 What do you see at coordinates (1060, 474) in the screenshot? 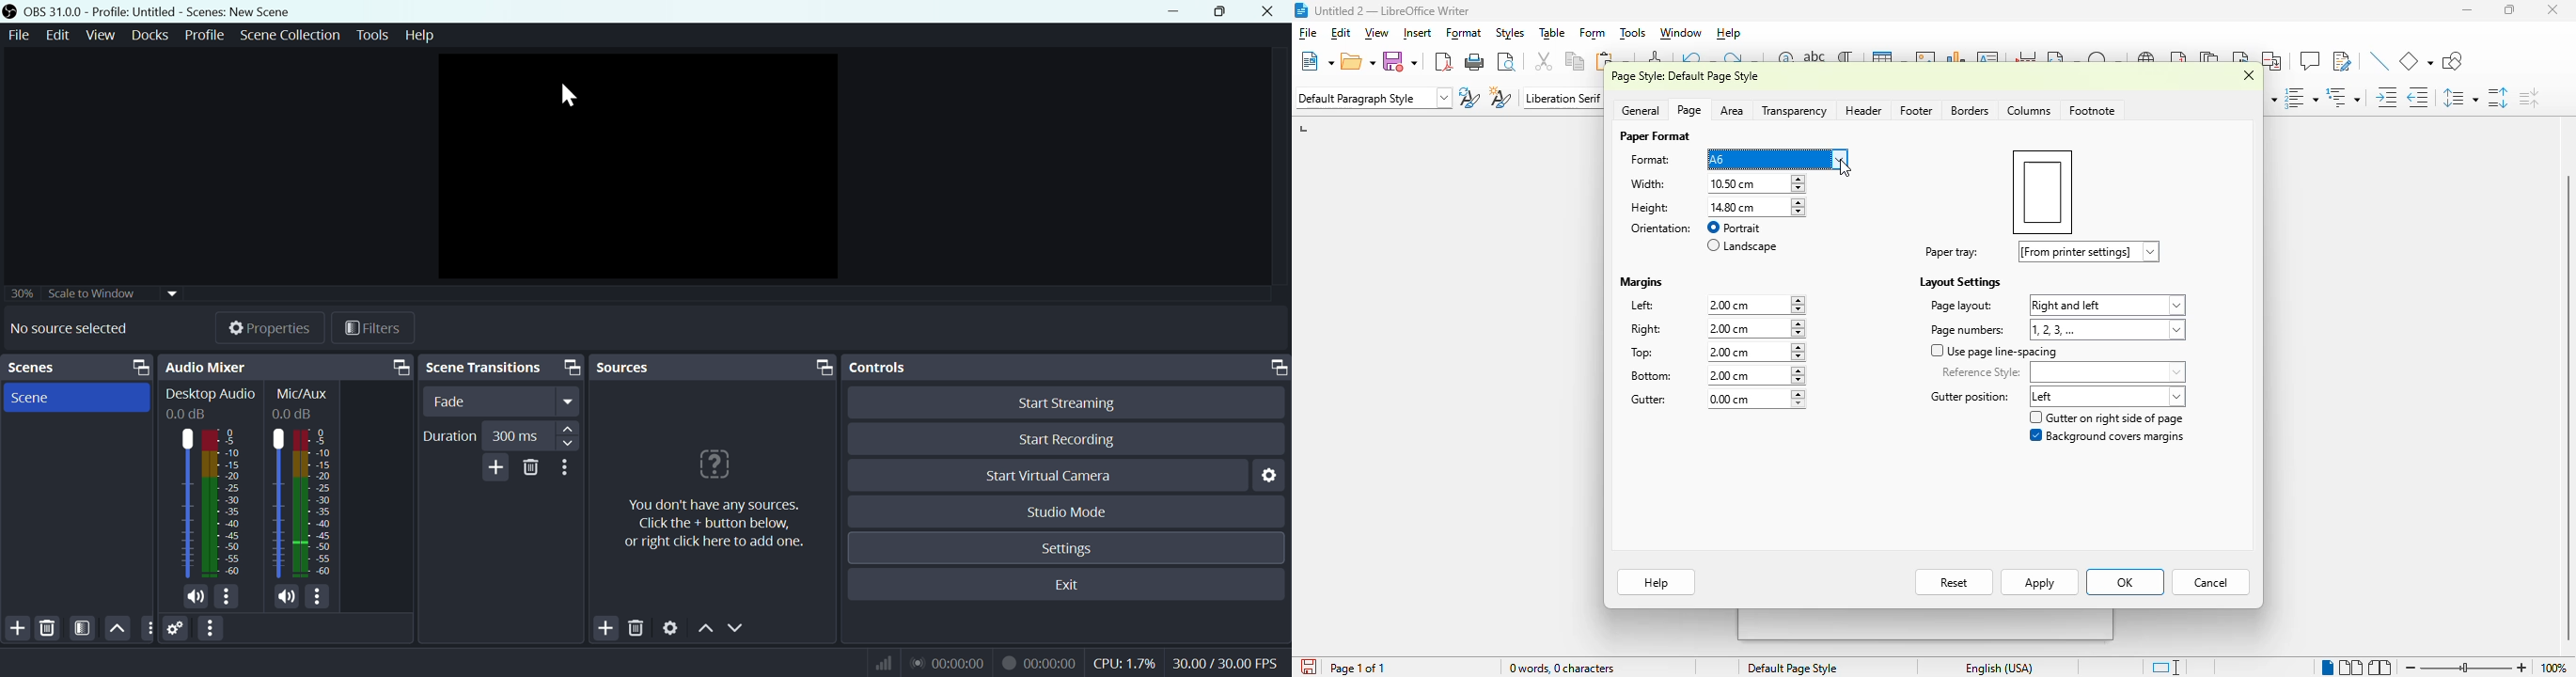
I see `Start virtual camera` at bounding box center [1060, 474].